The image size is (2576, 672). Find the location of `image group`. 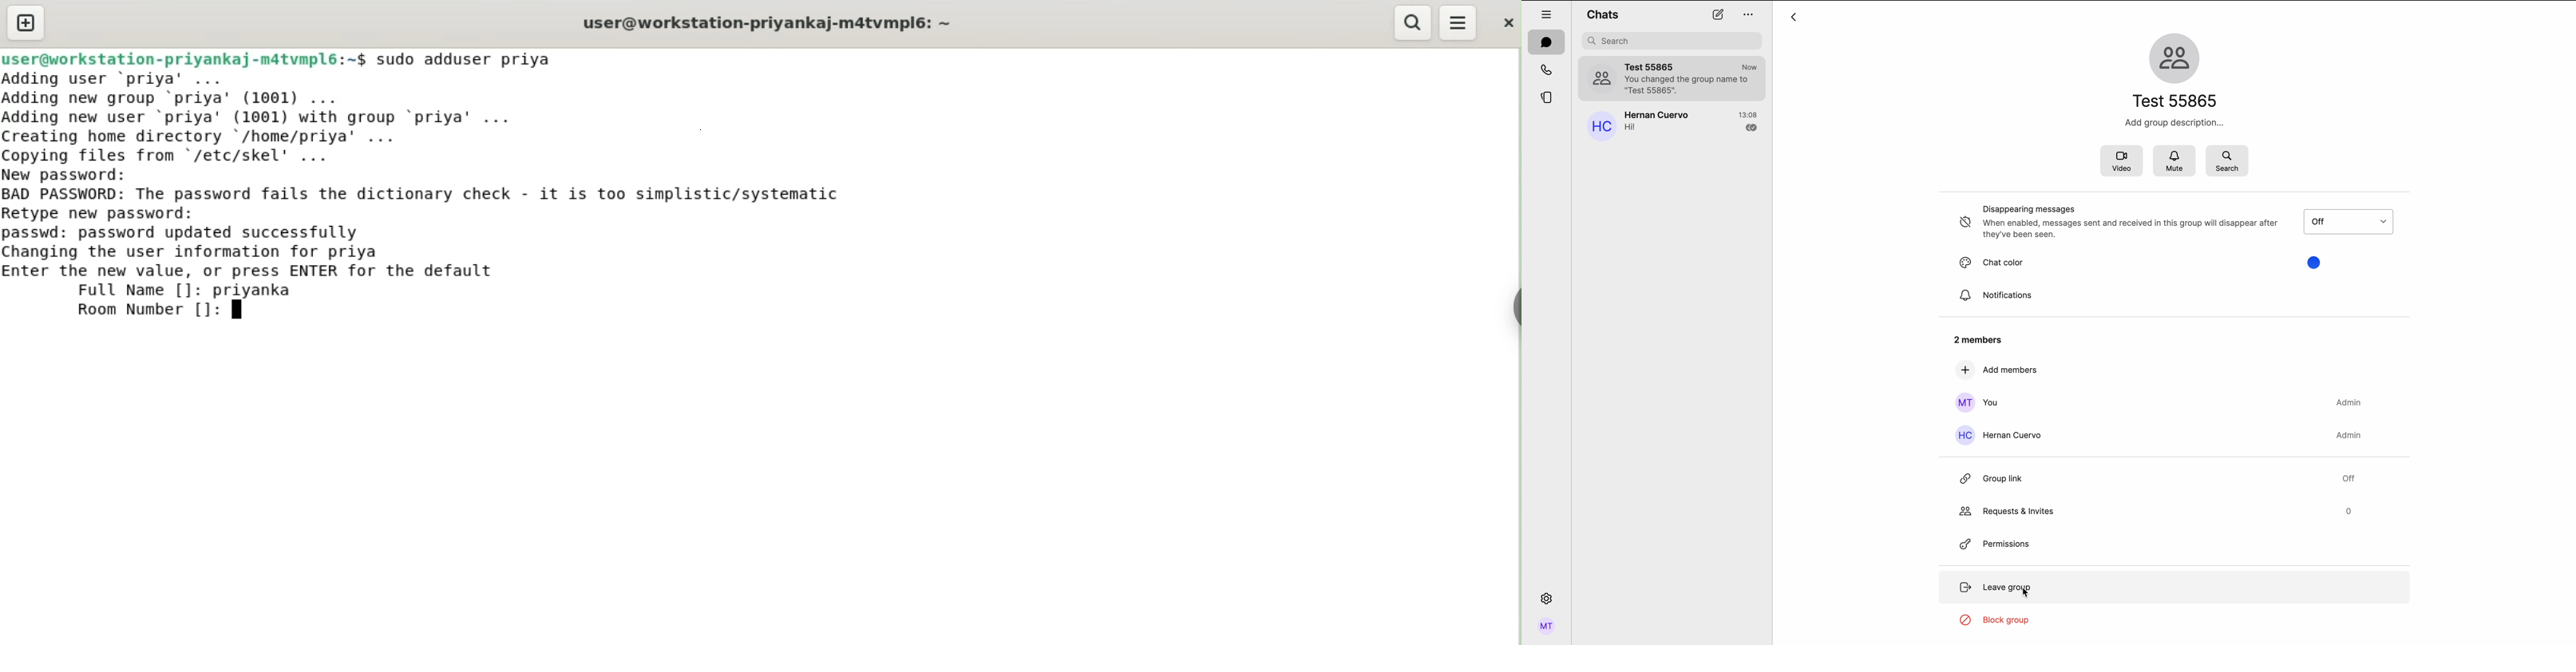

image group is located at coordinates (2177, 57).